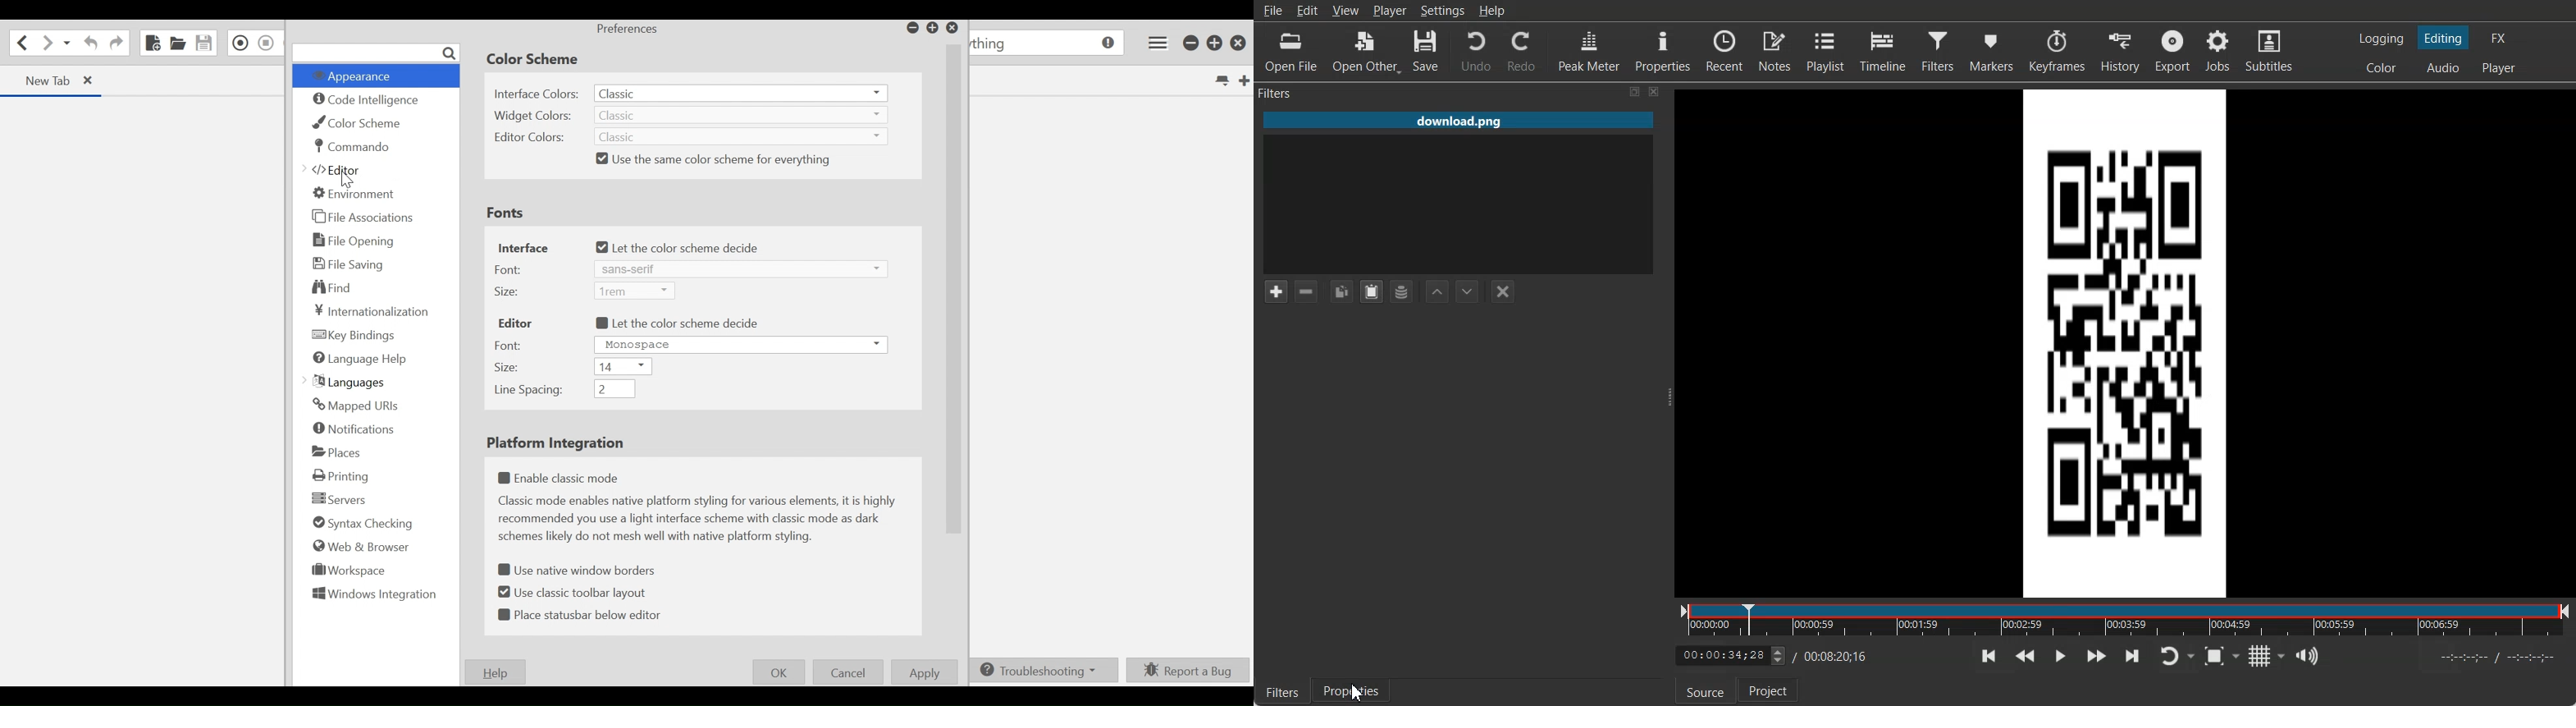 This screenshot has height=728, width=2576. I want to click on Properties, so click(1353, 691).